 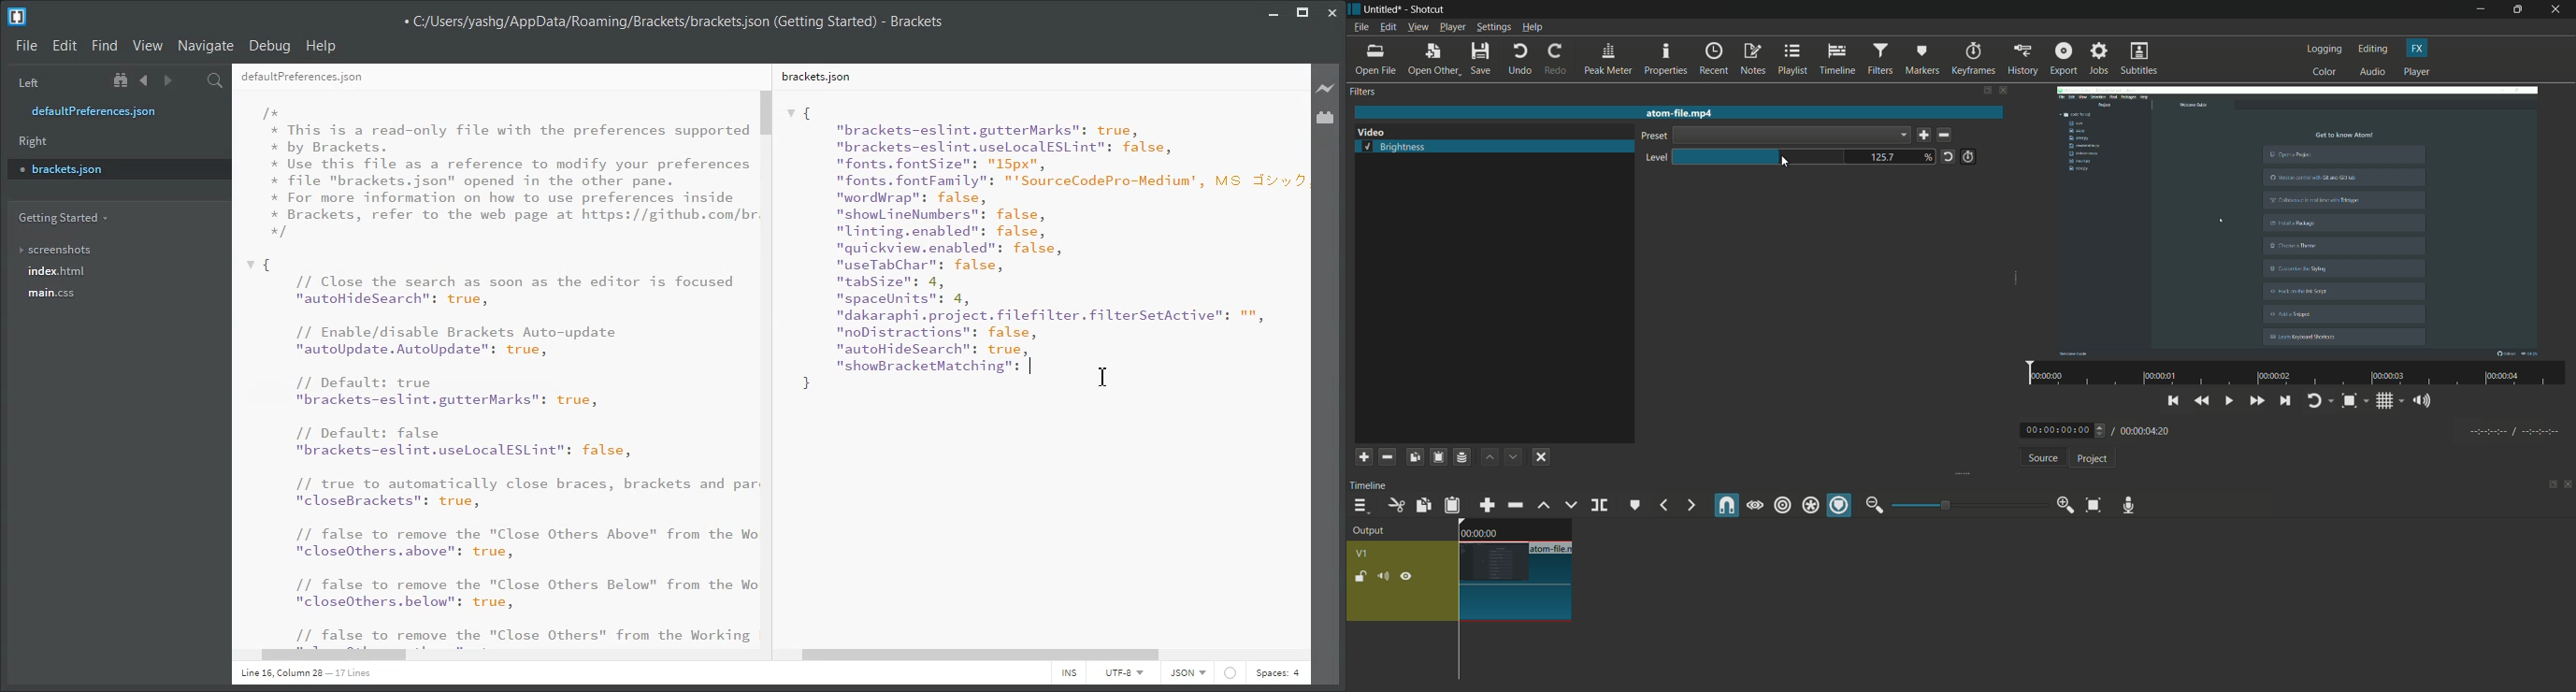 I want to click on cut, so click(x=1395, y=505).